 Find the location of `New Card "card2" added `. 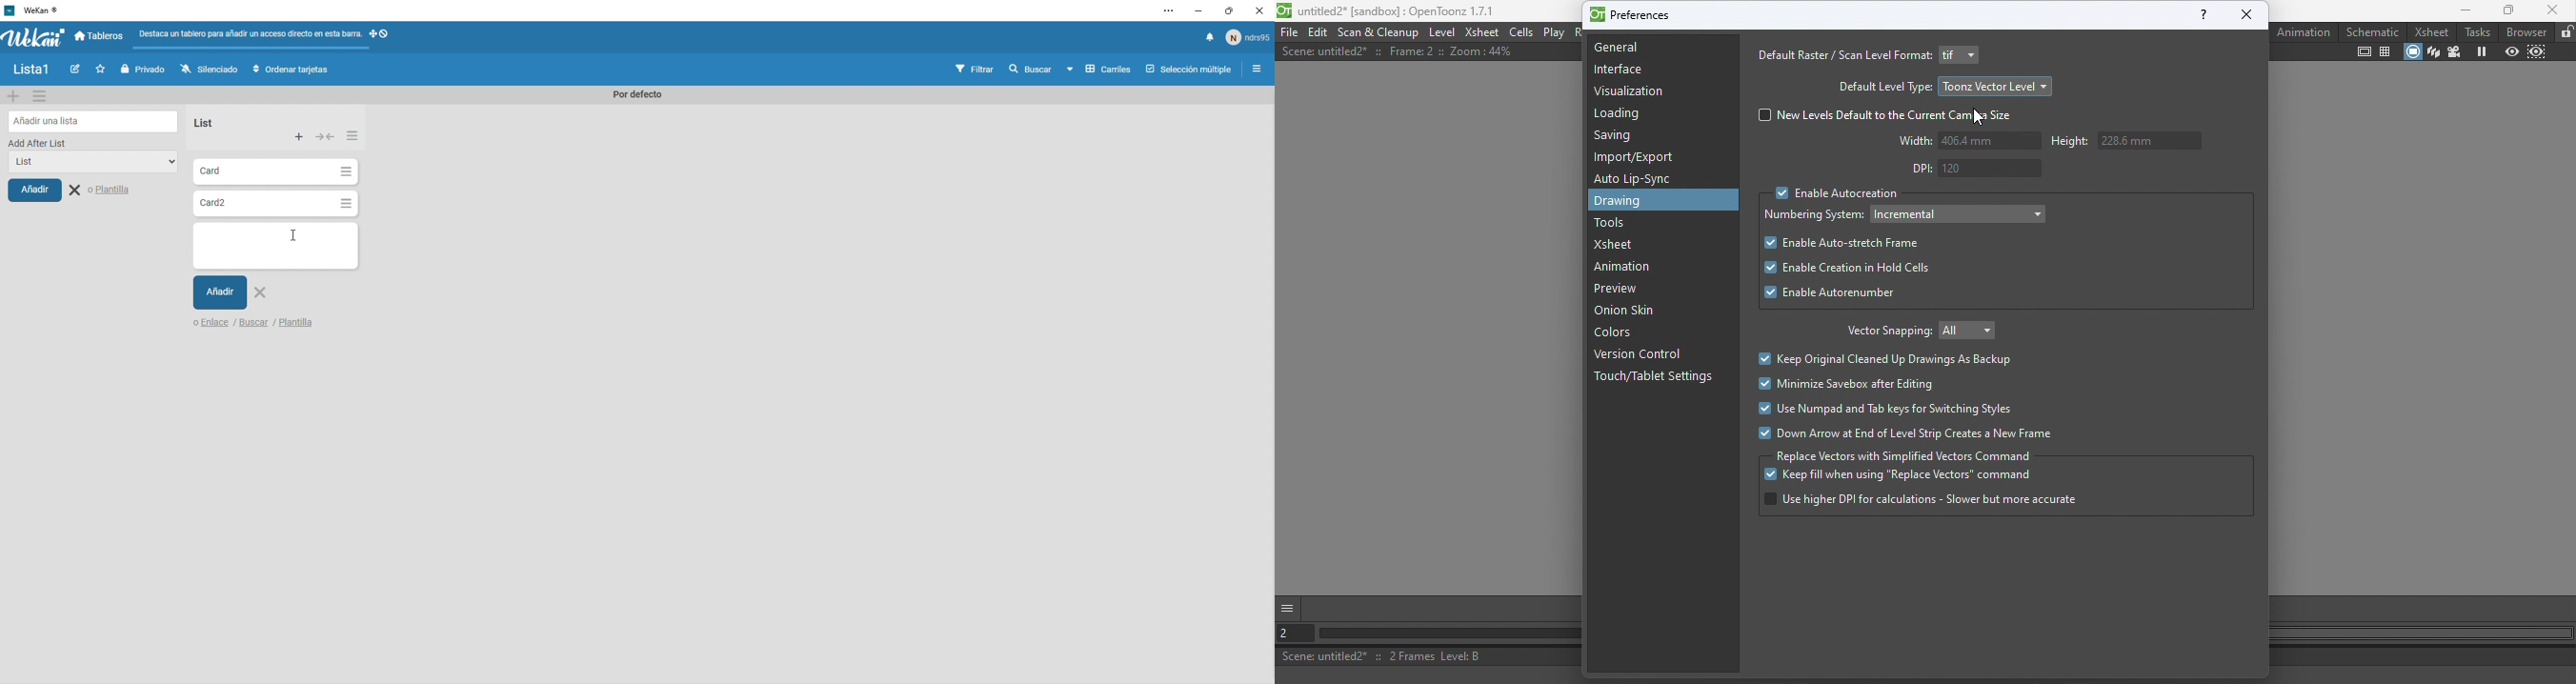

New Card "card2" added  is located at coordinates (262, 204).